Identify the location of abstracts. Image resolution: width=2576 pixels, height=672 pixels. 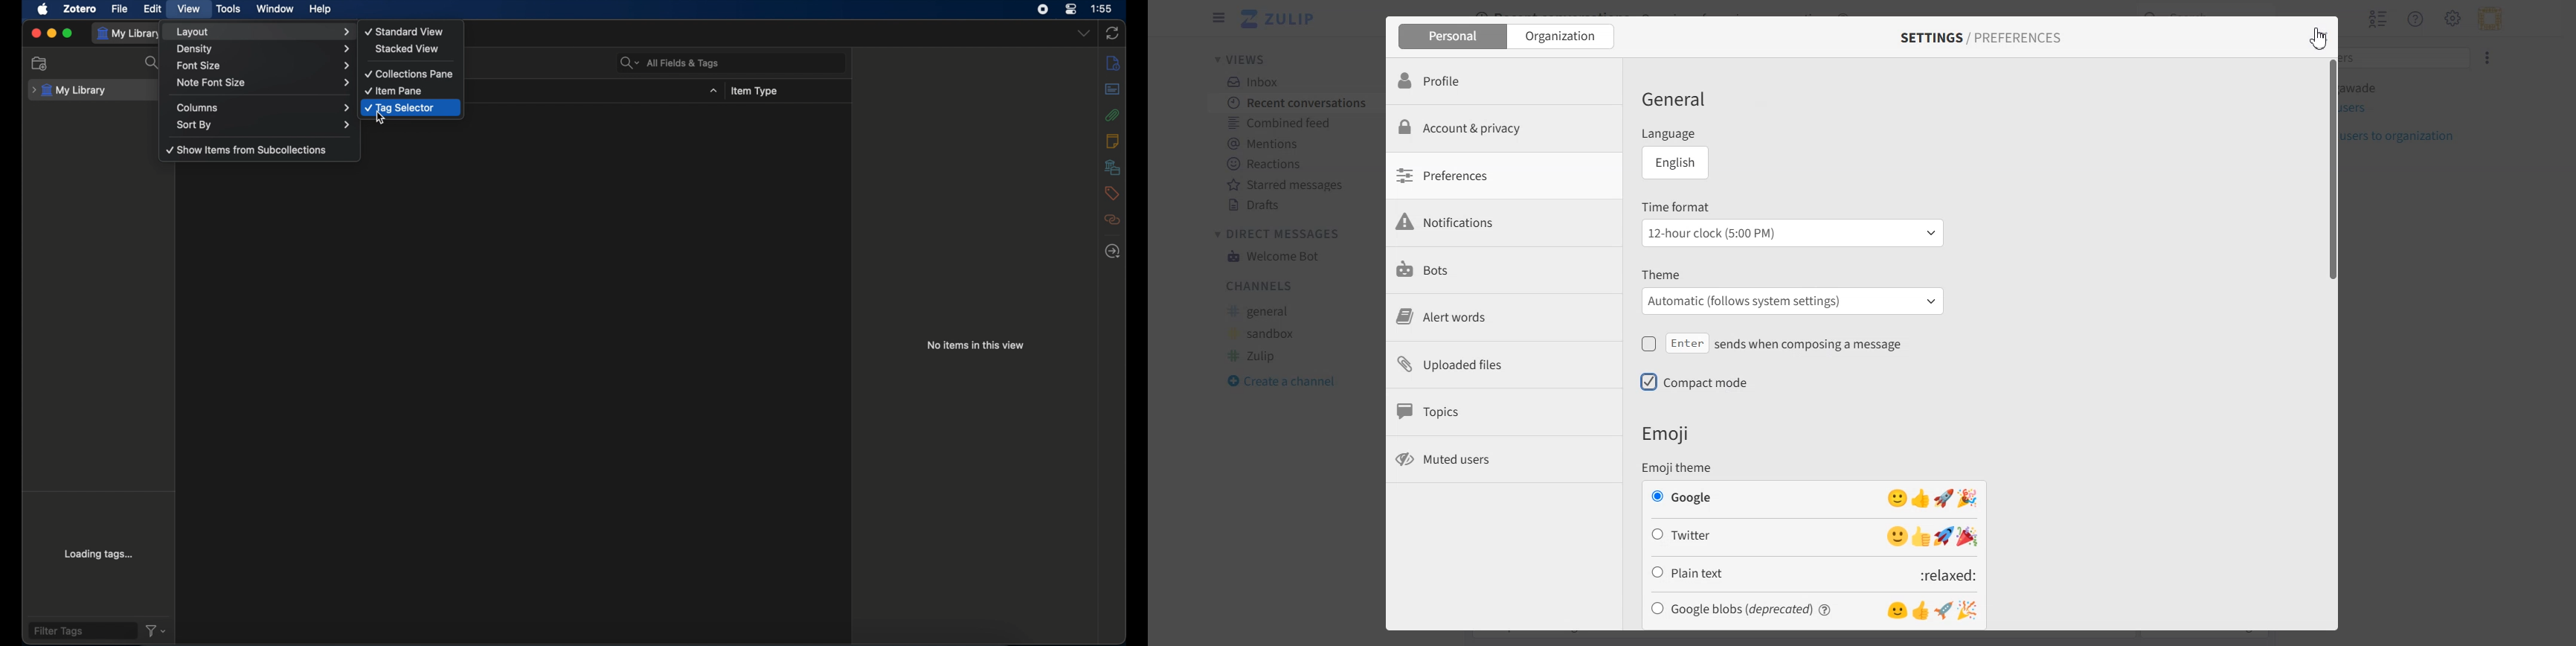
(1111, 89).